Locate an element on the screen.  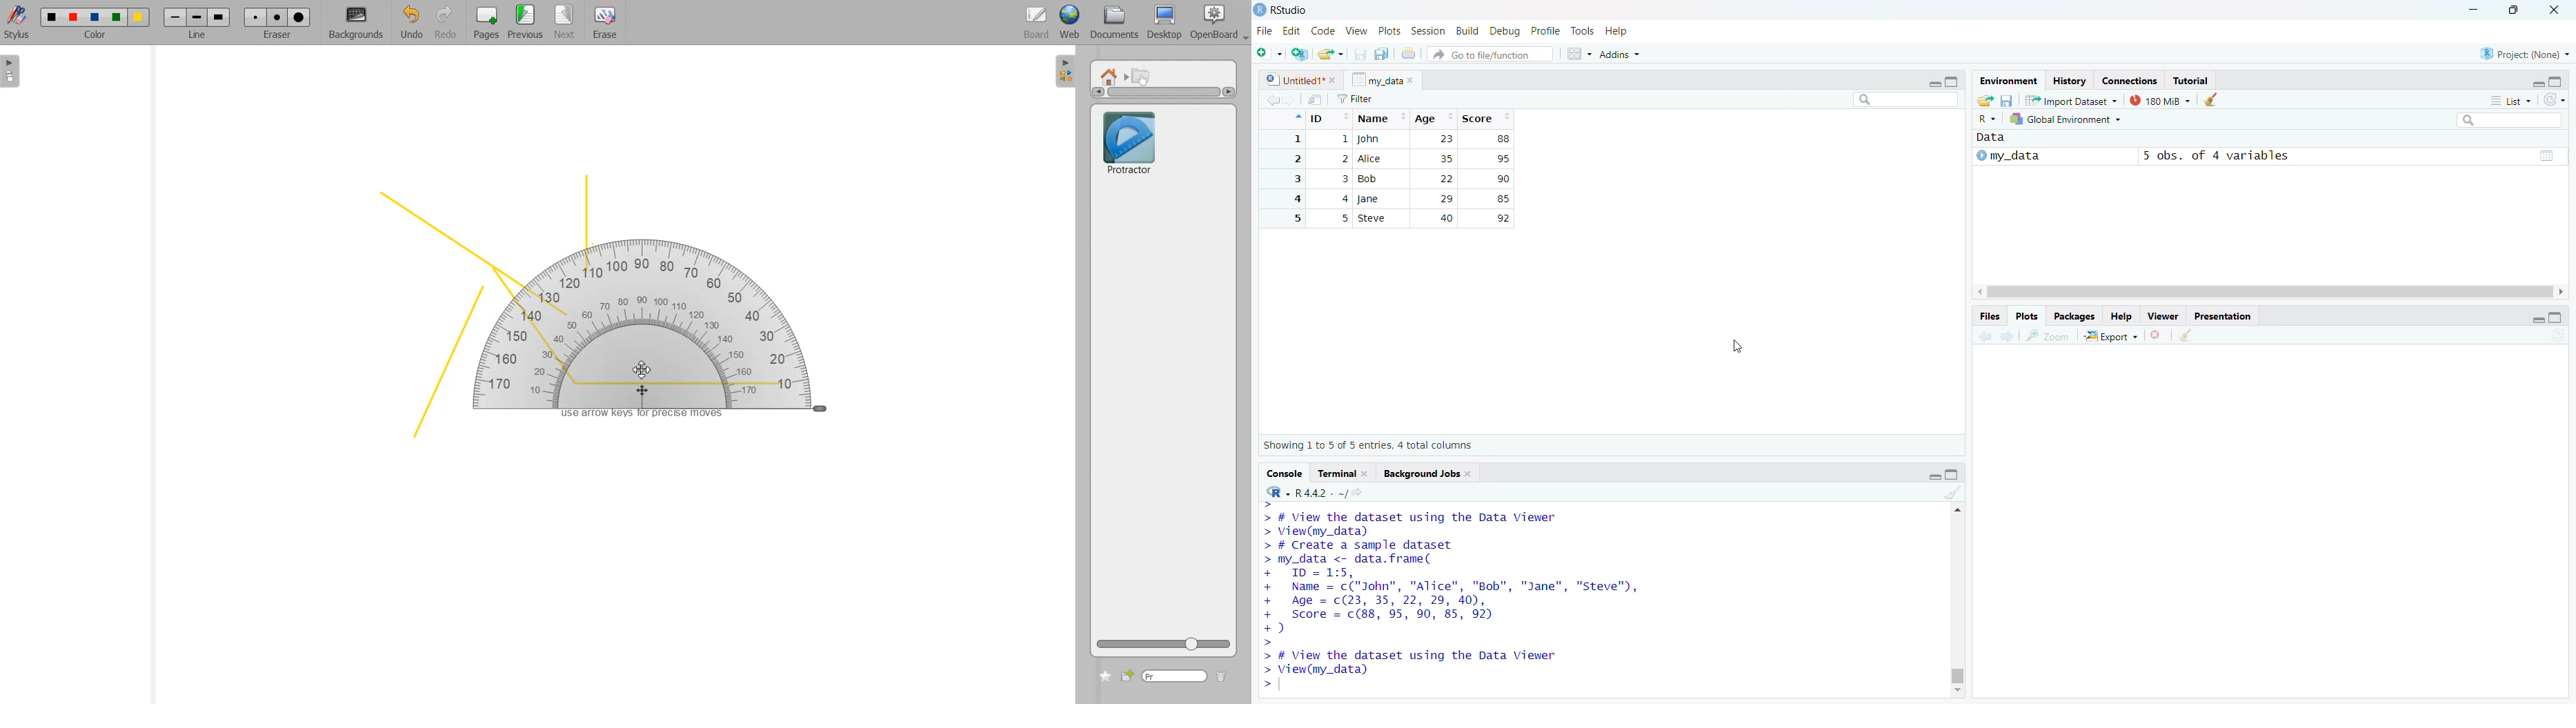
180MB used by R session is located at coordinates (2158, 101).